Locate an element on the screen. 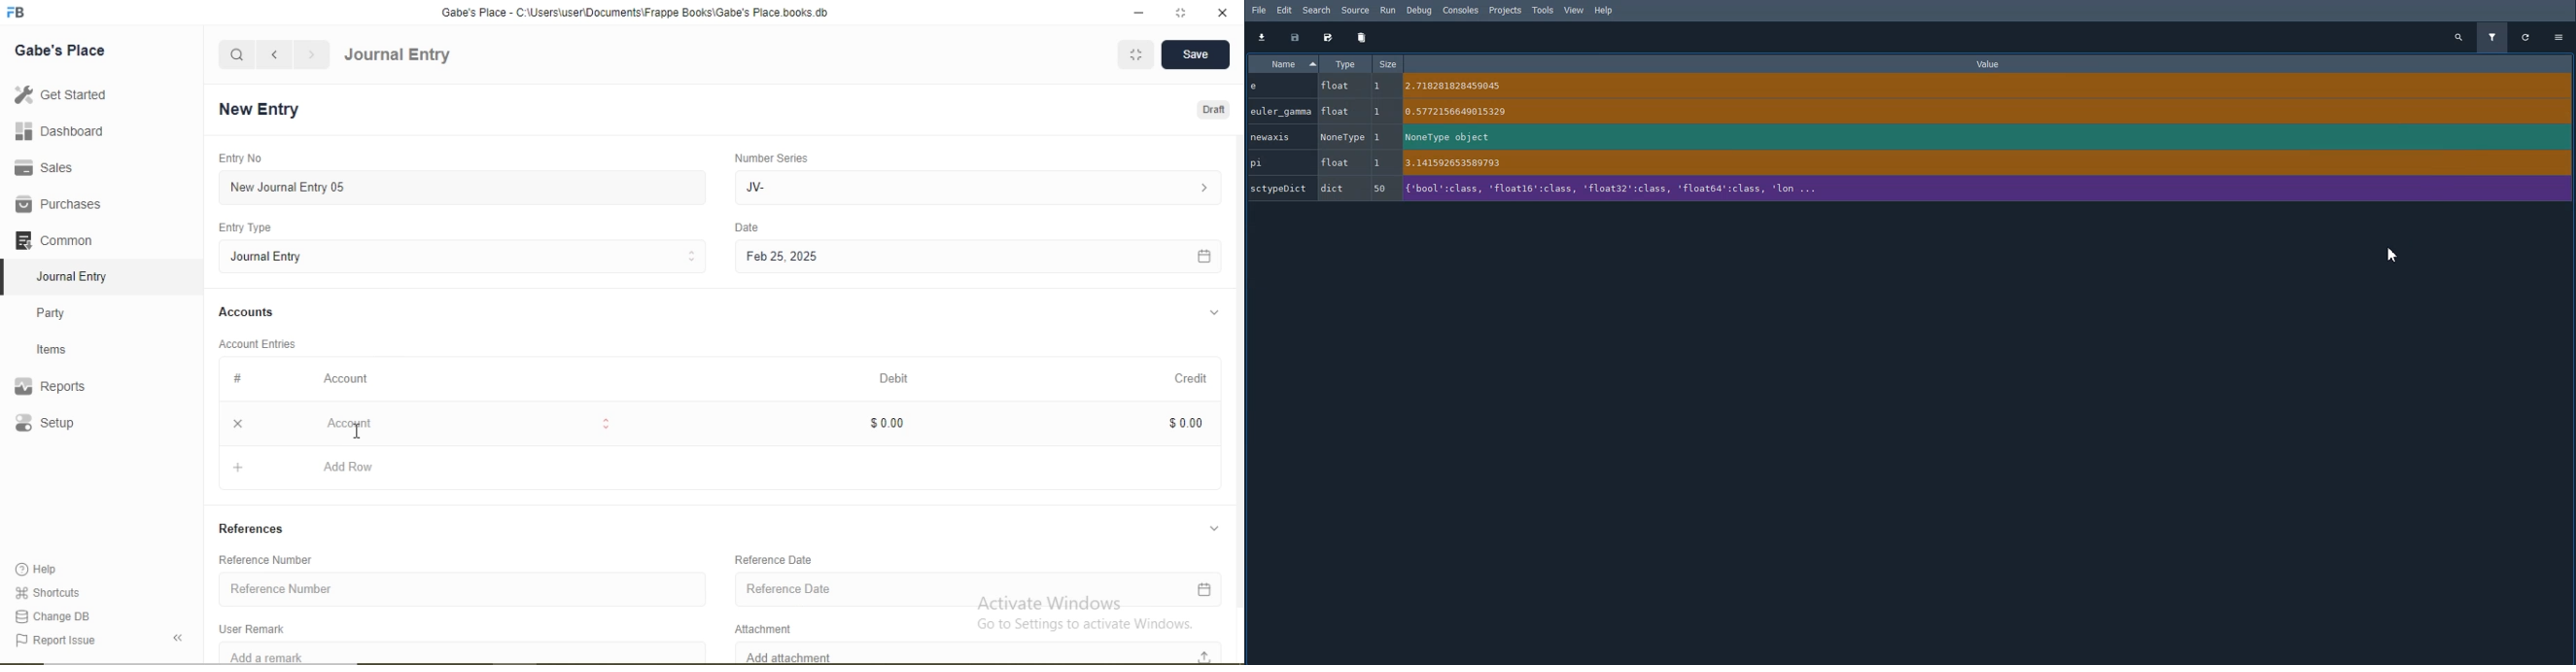  $0.00 is located at coordinates (885, 421).